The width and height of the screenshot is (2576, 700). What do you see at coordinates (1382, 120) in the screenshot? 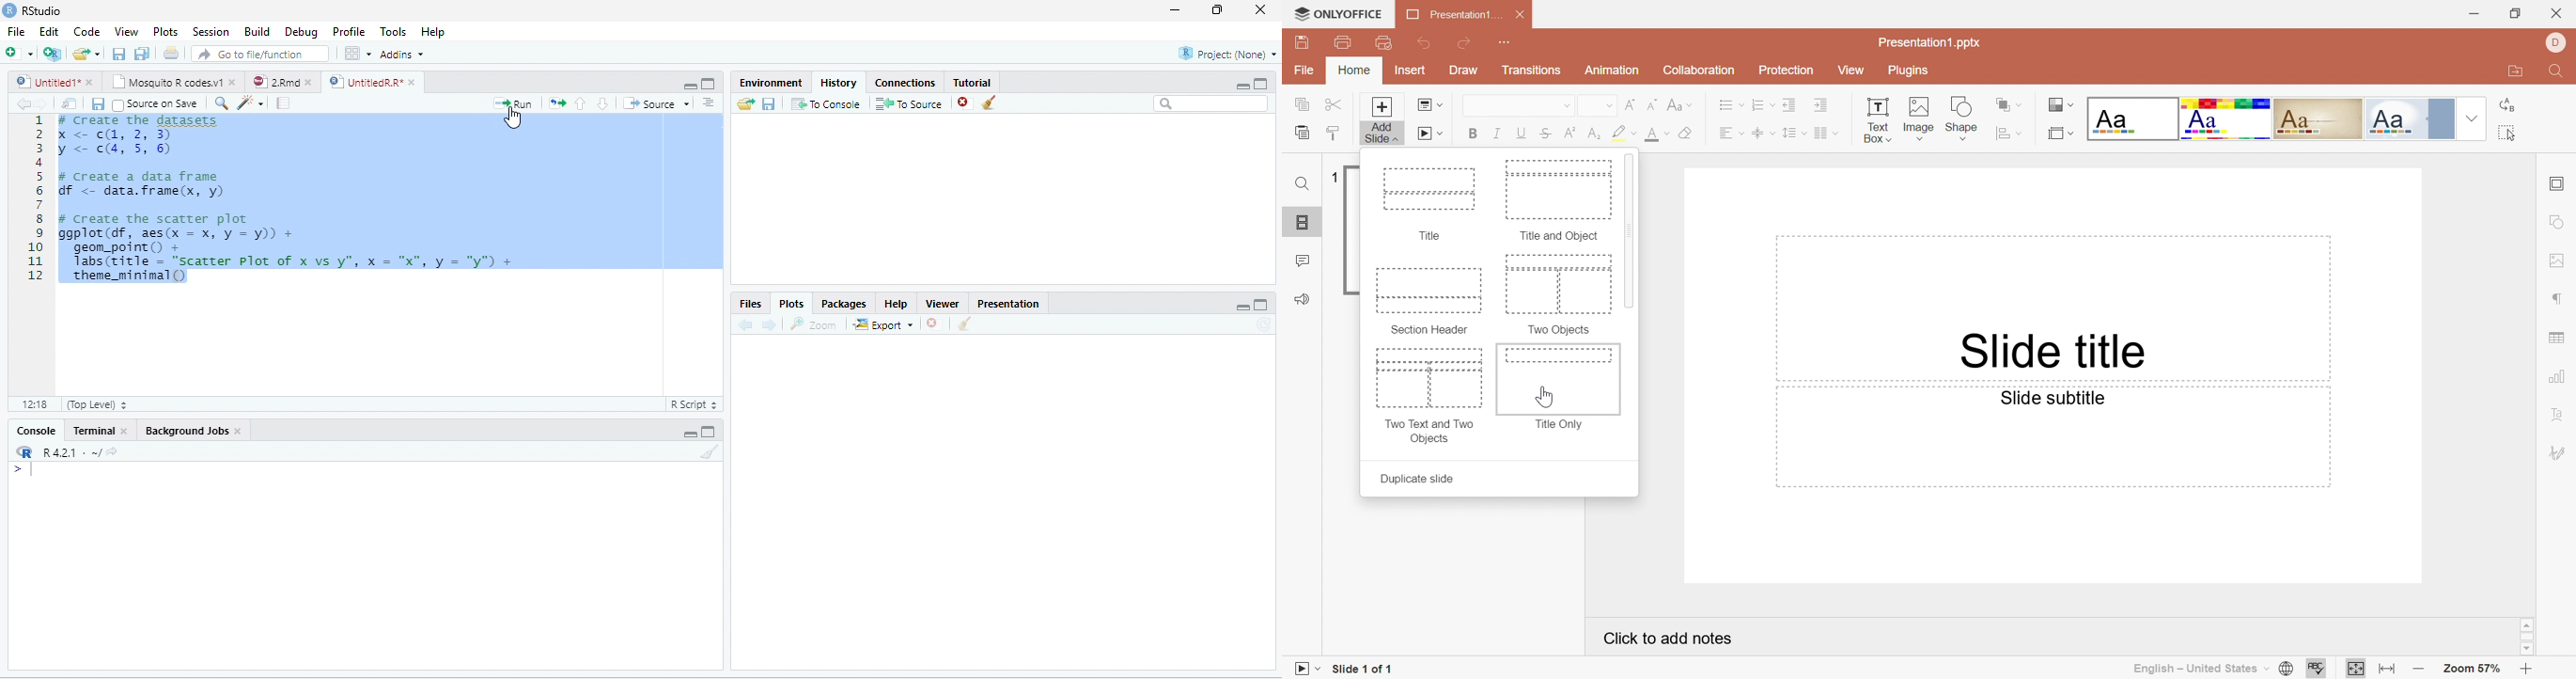
I see `Add slide` at bounding box center [1382, 120].